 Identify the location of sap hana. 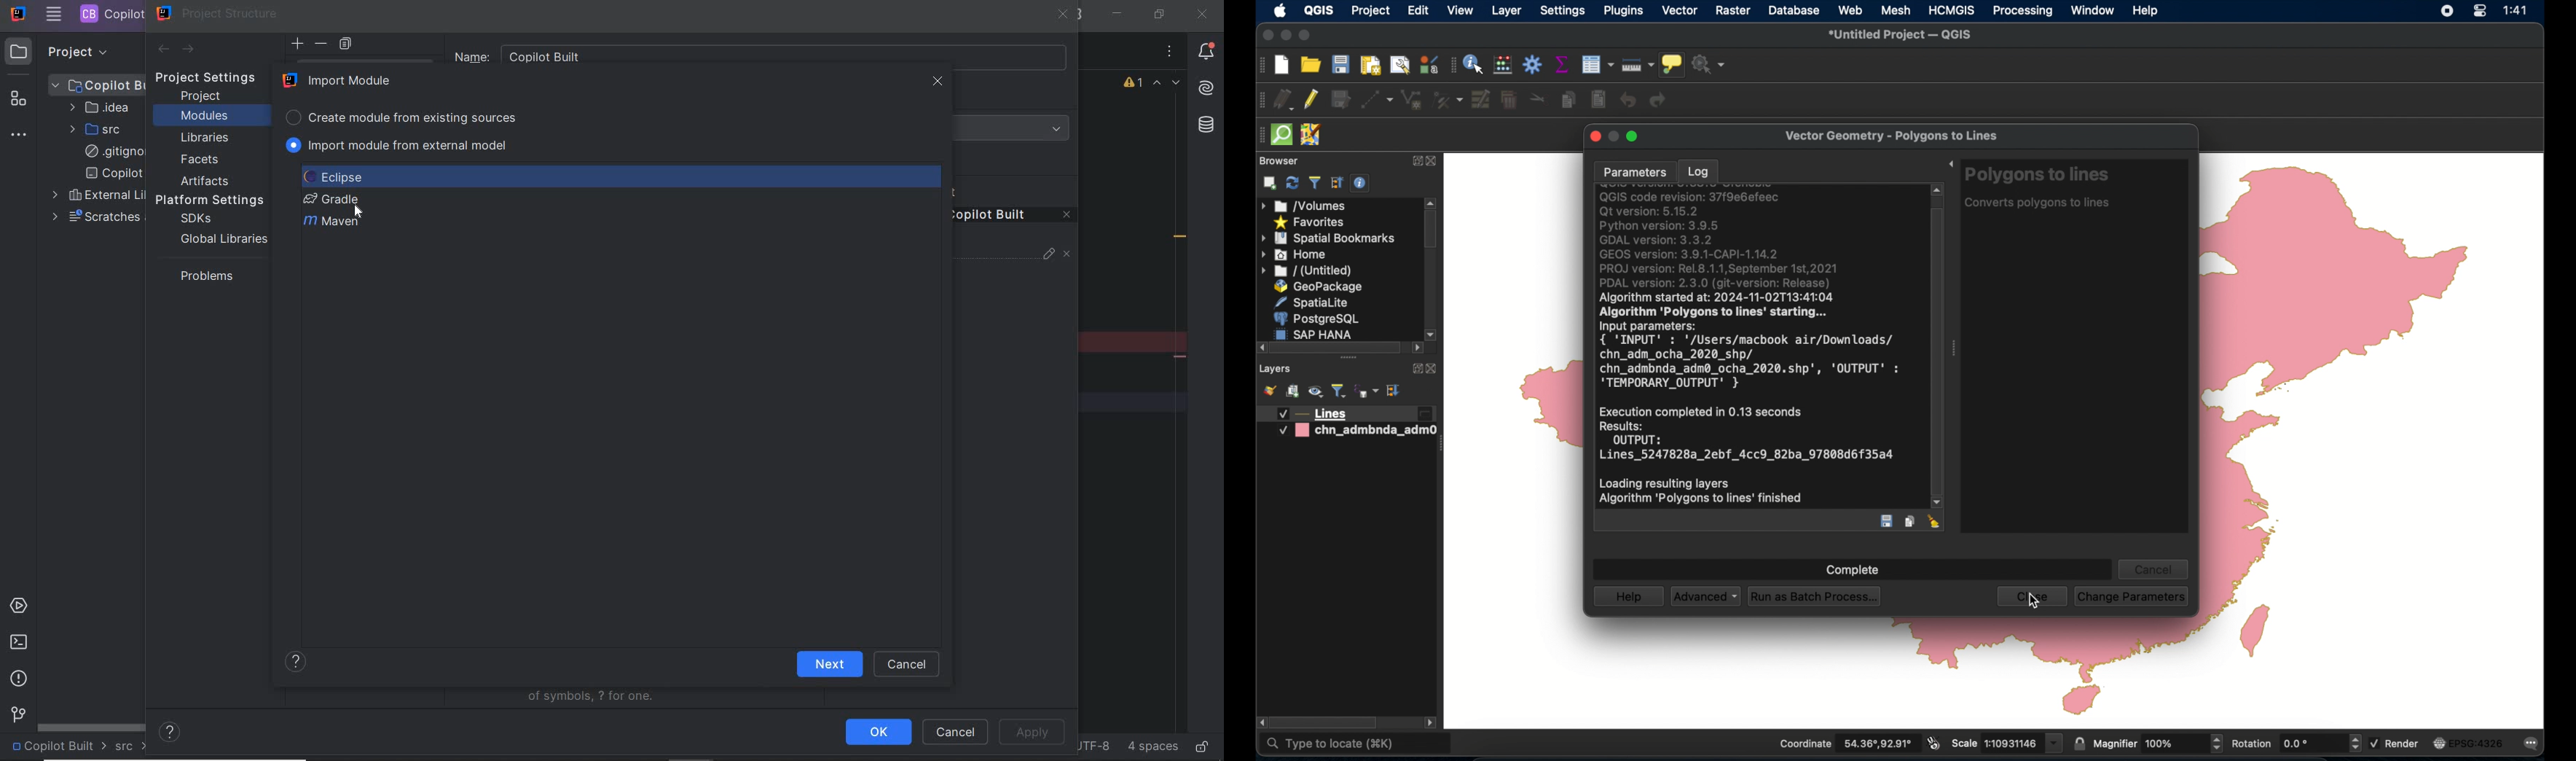
(1315, 334).